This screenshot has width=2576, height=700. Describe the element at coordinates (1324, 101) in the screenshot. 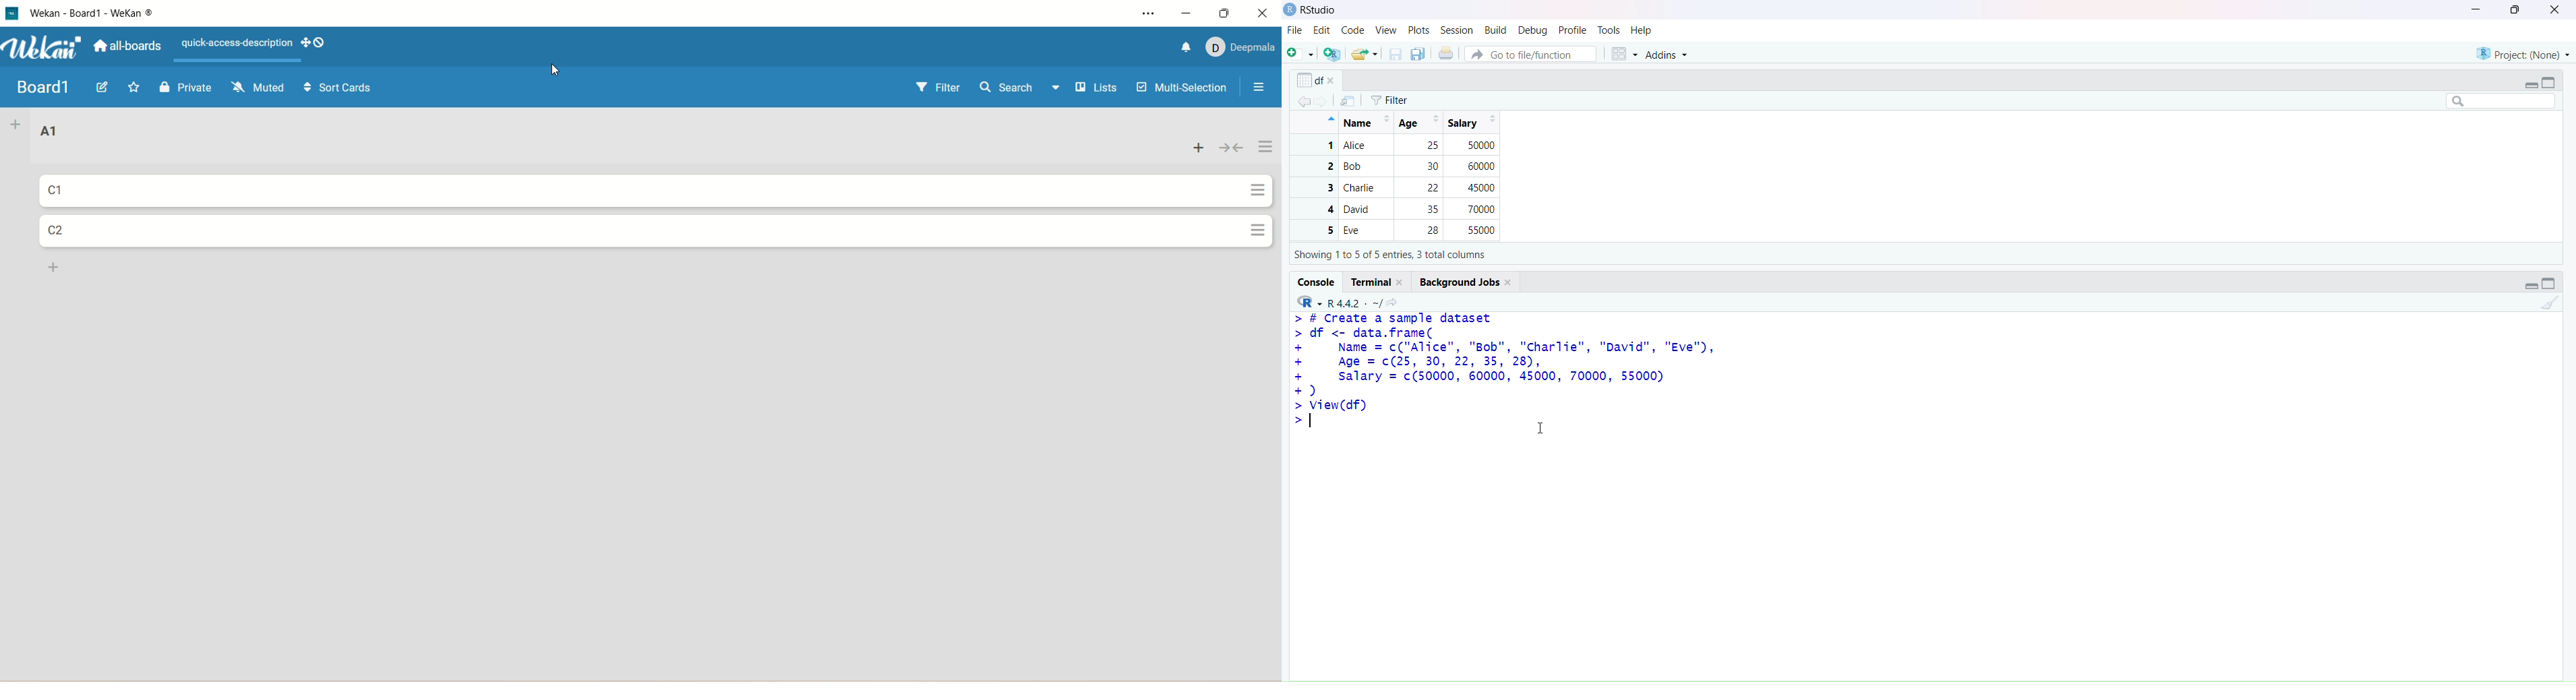

I see `forward` at that location.